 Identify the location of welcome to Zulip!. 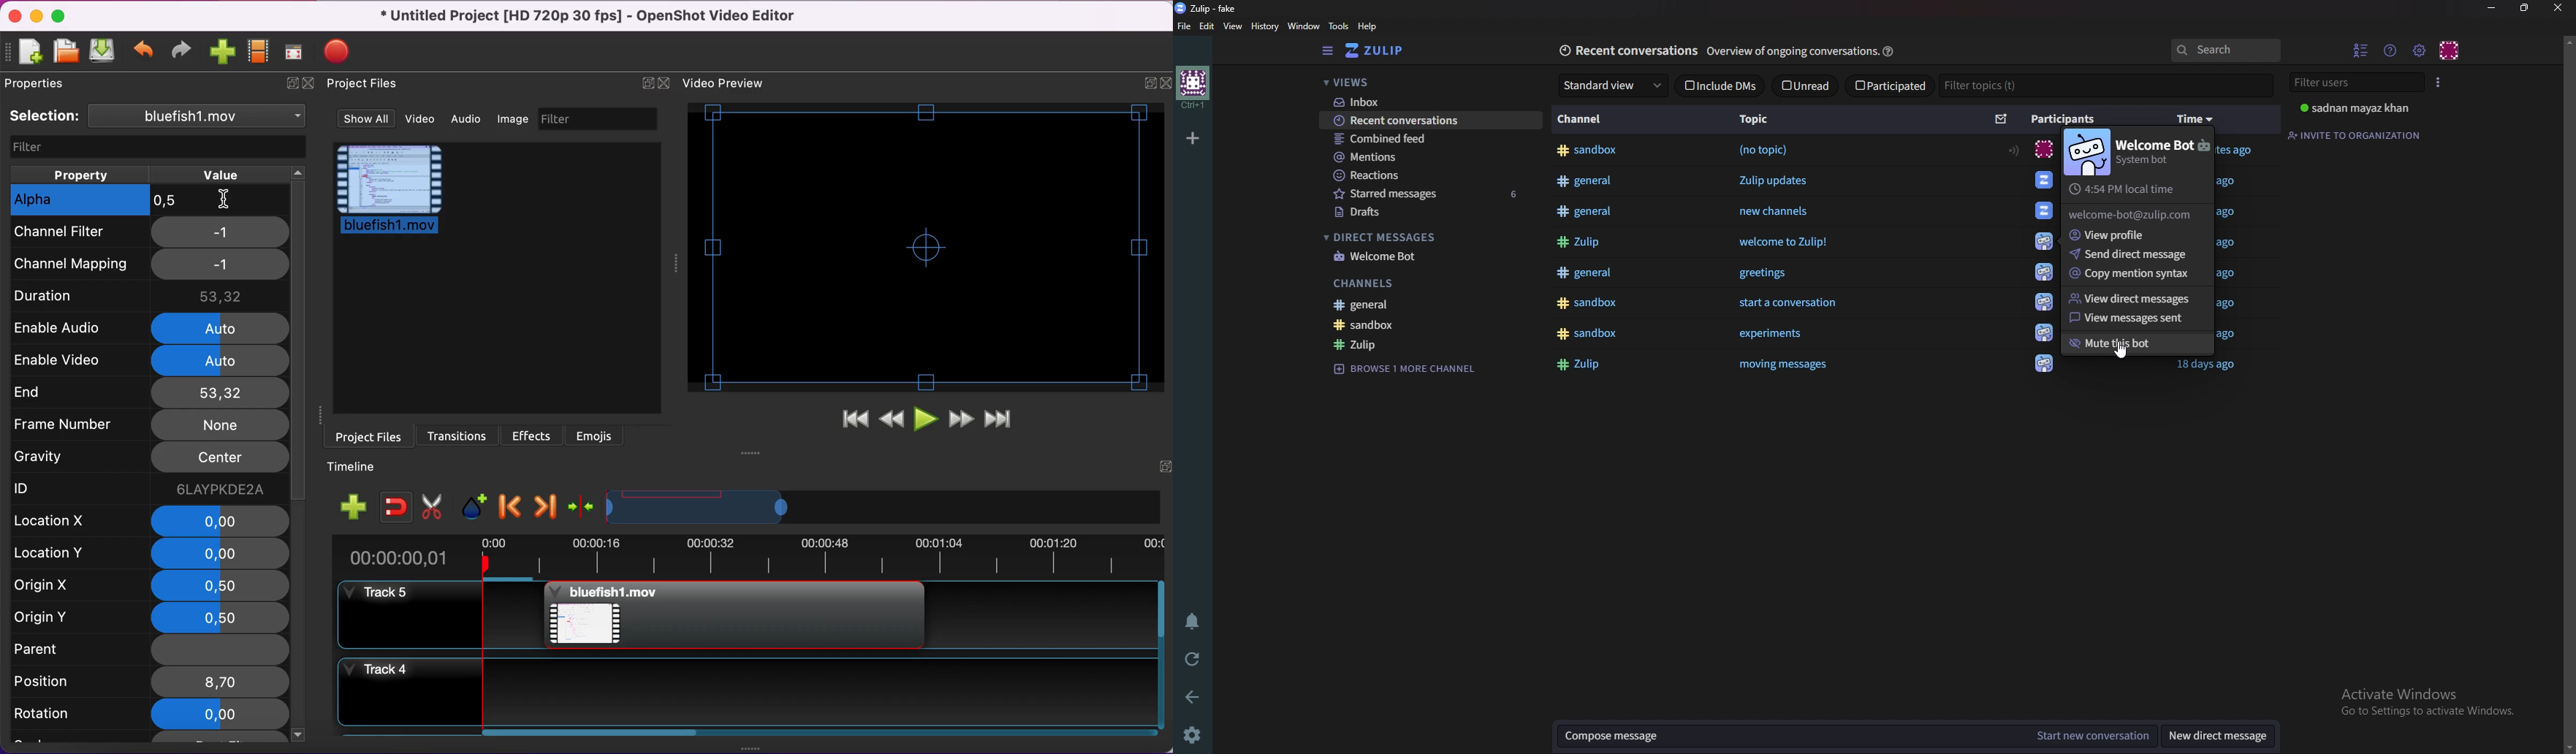
(1793, 245).